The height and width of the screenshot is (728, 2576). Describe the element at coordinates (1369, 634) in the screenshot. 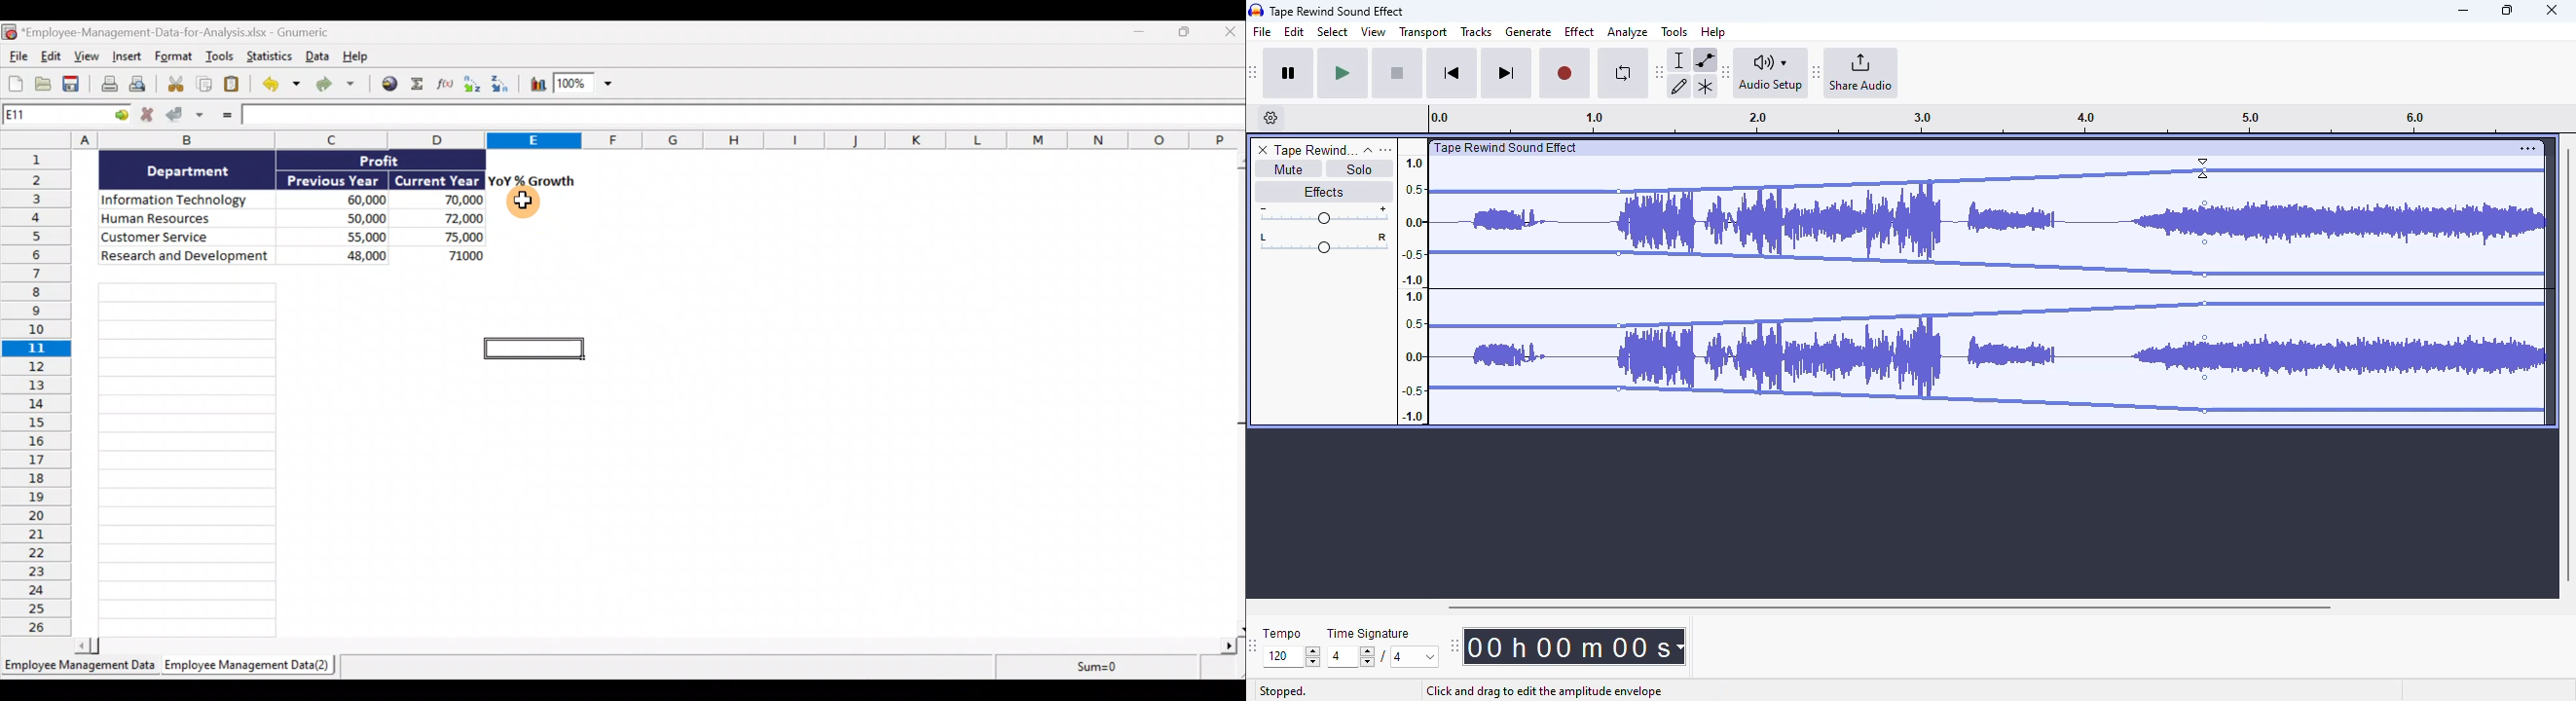

I see `time signature` at that location.